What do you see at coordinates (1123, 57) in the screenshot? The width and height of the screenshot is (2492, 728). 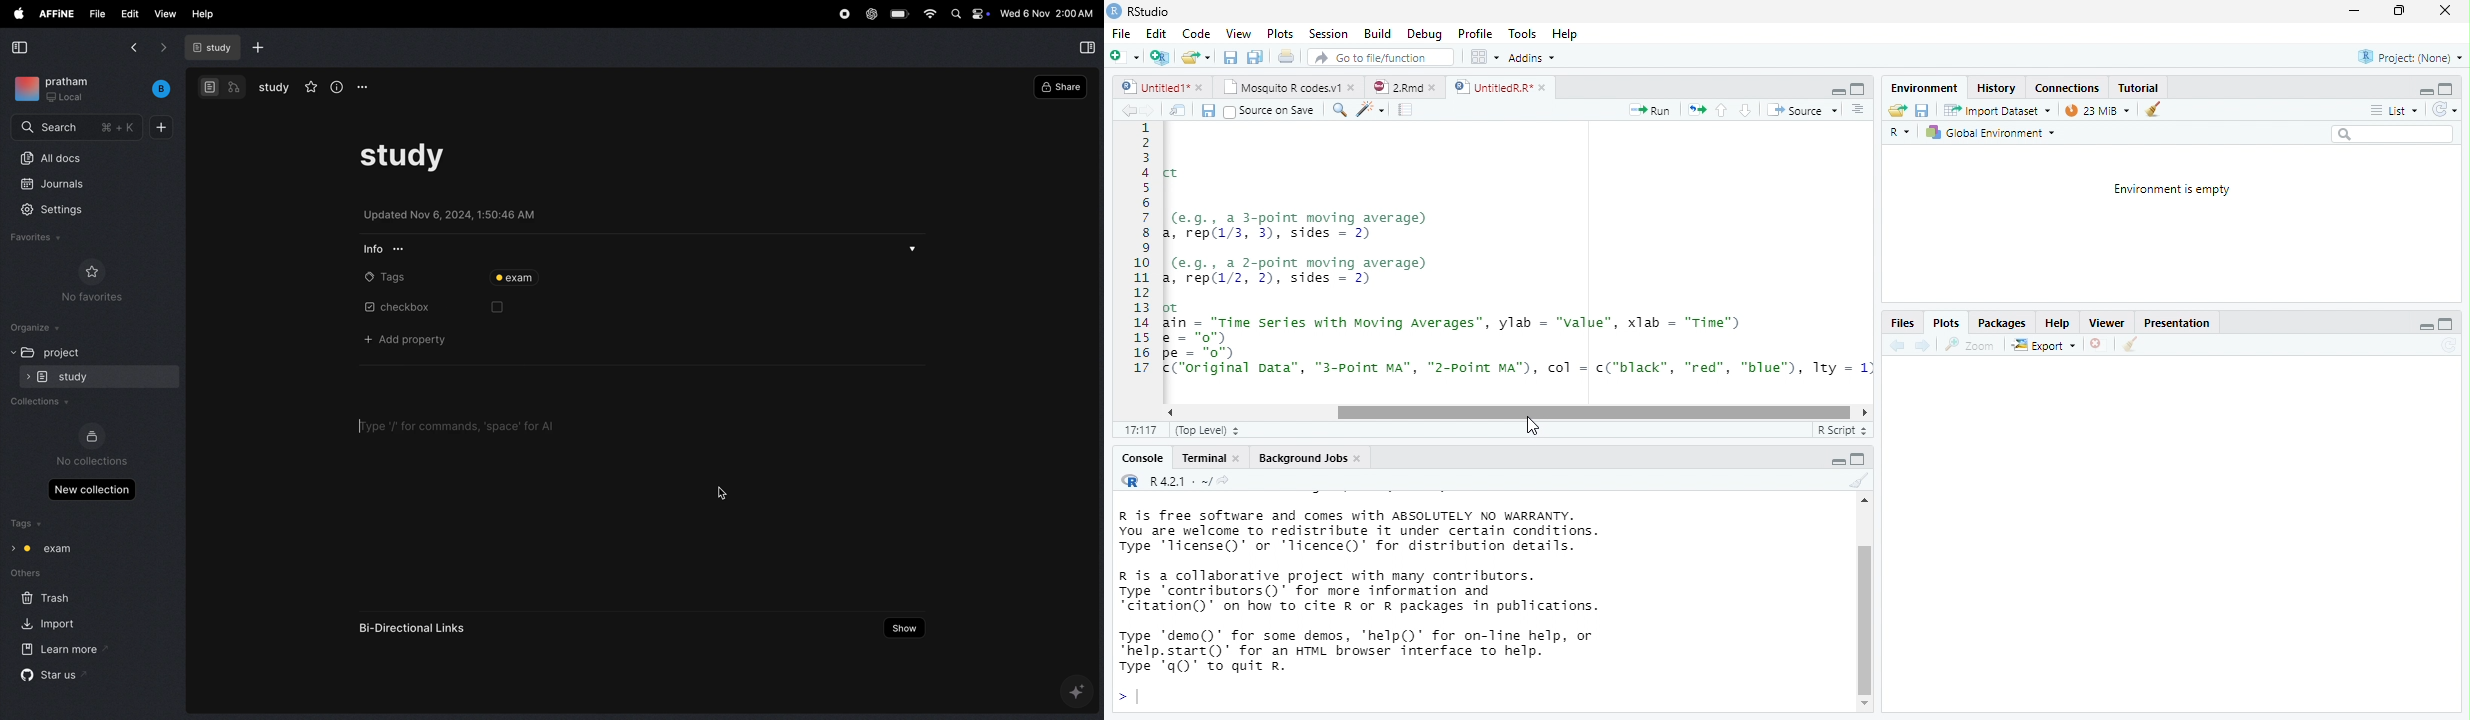 I see `New file` at bounding box center [1123, 57].